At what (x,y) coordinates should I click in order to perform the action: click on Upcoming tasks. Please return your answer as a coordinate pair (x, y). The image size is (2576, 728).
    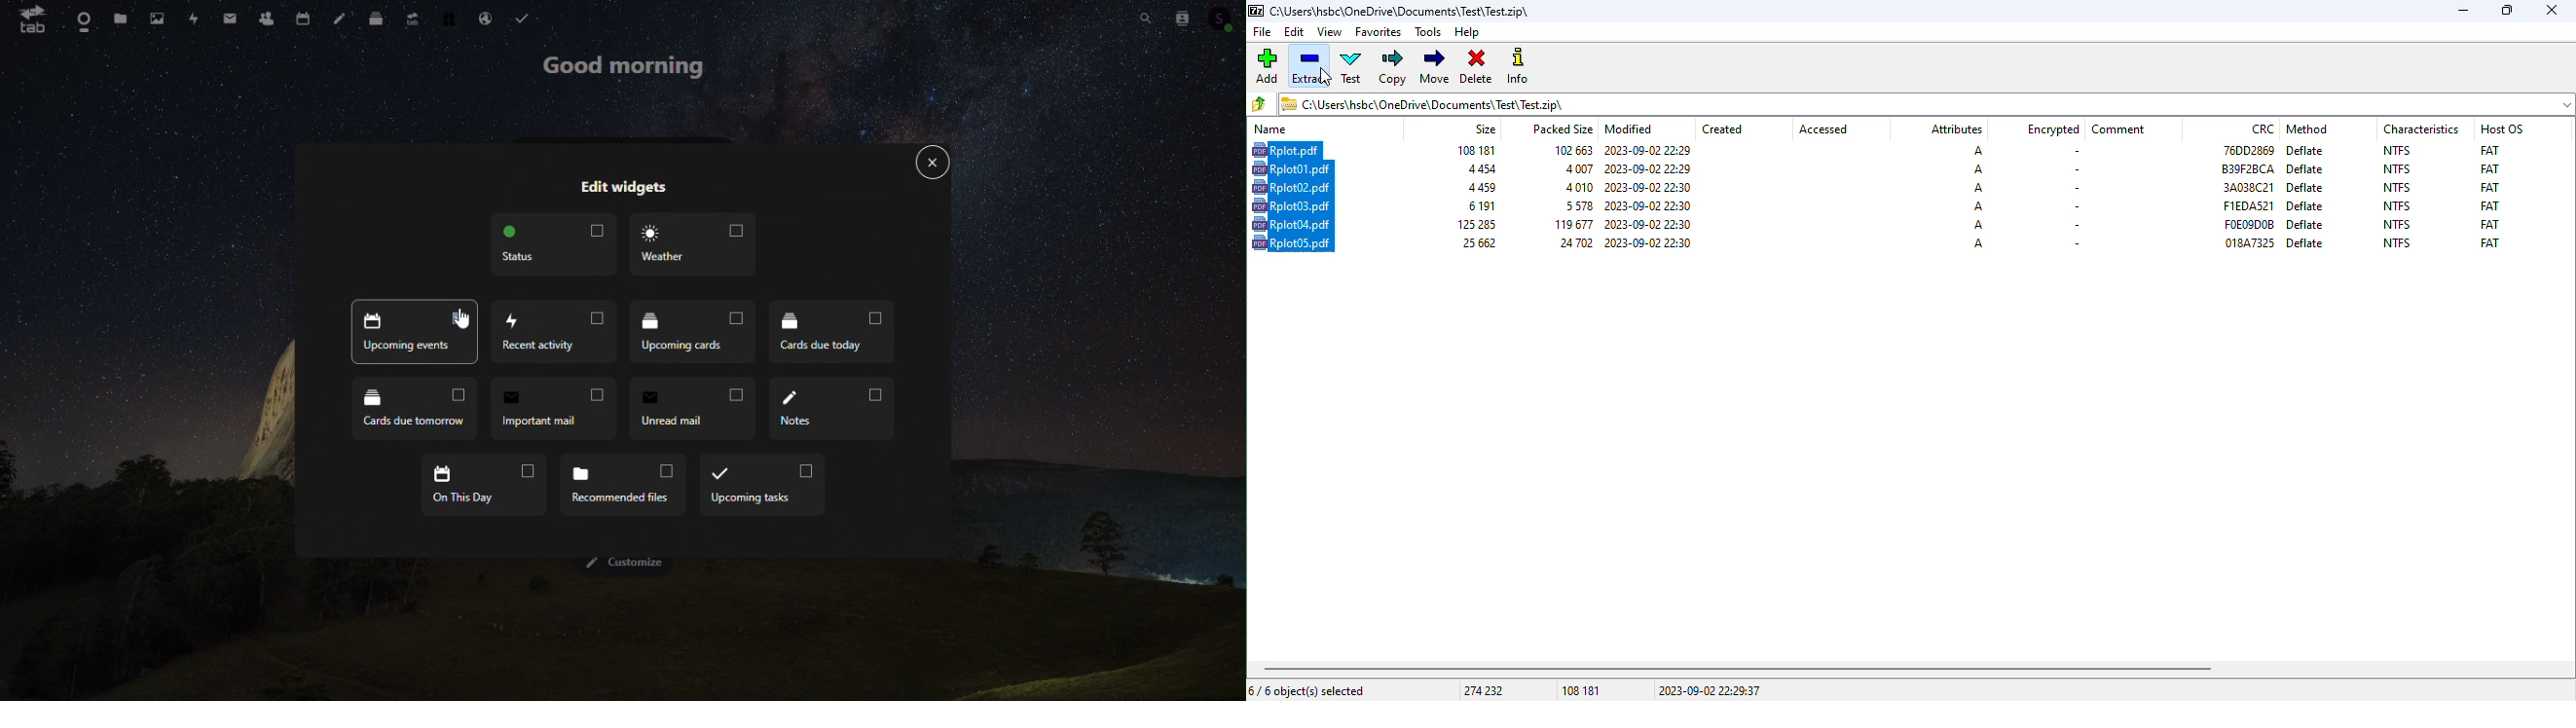
    Looking at the image, I should click on (762, 485).